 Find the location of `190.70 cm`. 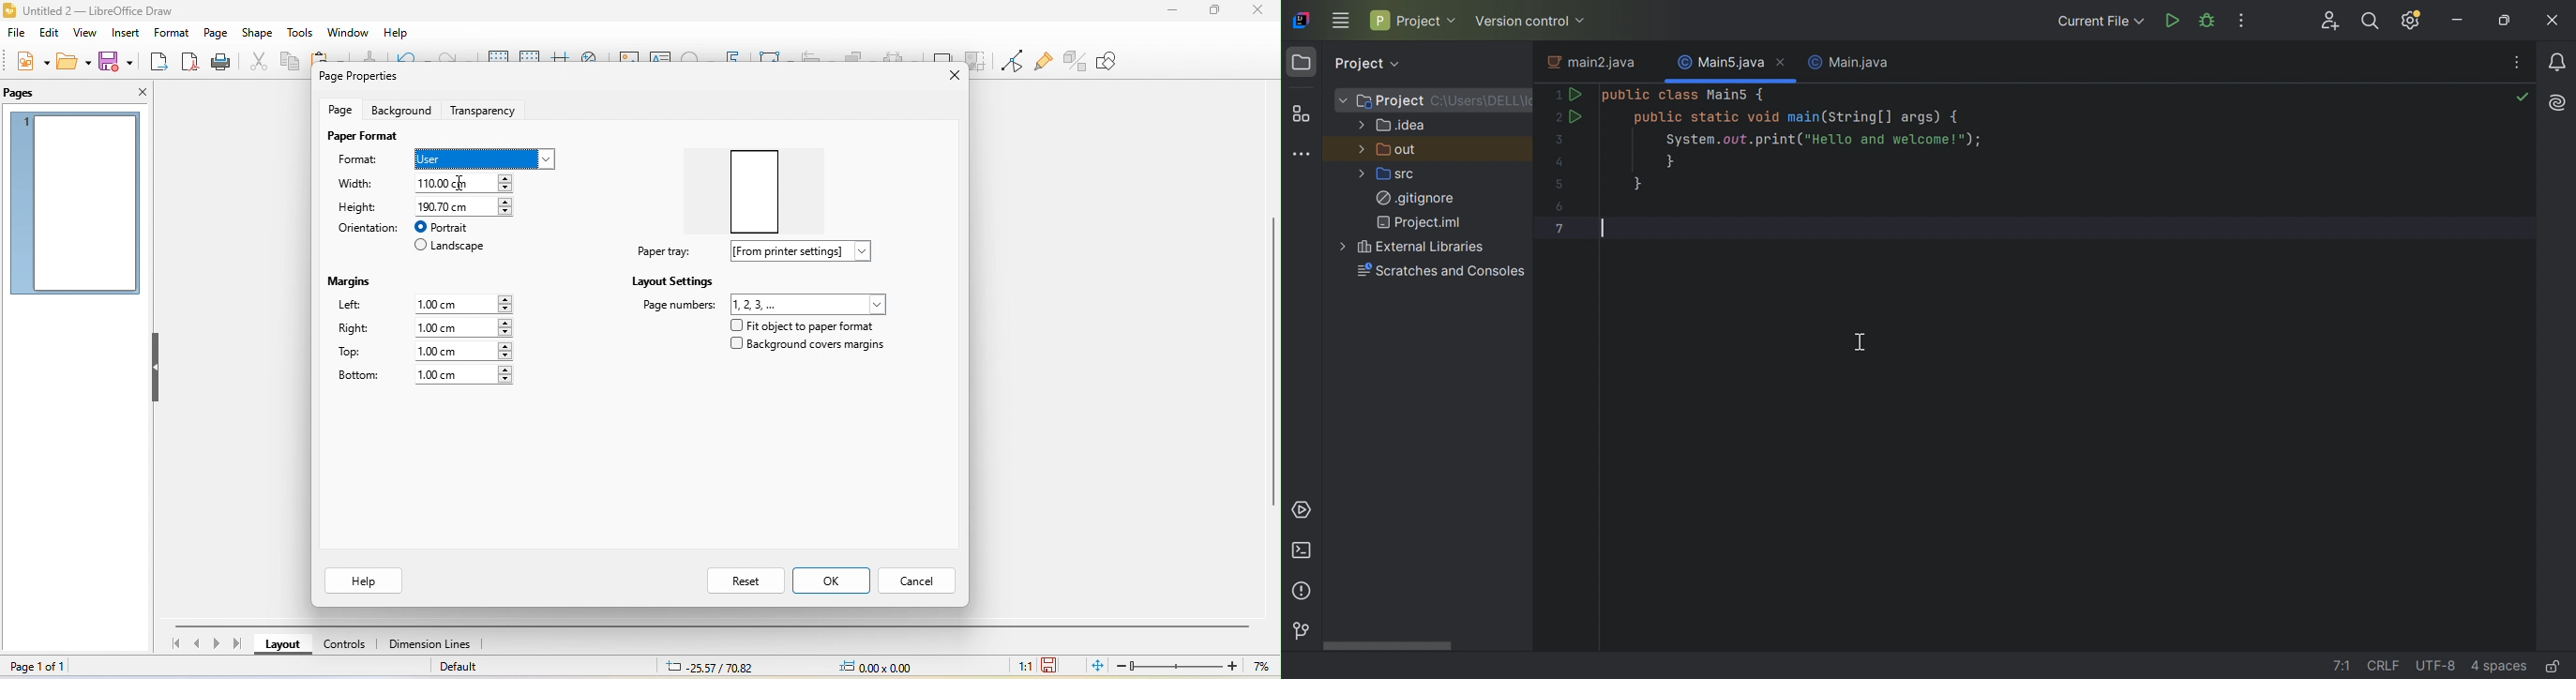

190.70 cm is located at coordinates (464, 204).